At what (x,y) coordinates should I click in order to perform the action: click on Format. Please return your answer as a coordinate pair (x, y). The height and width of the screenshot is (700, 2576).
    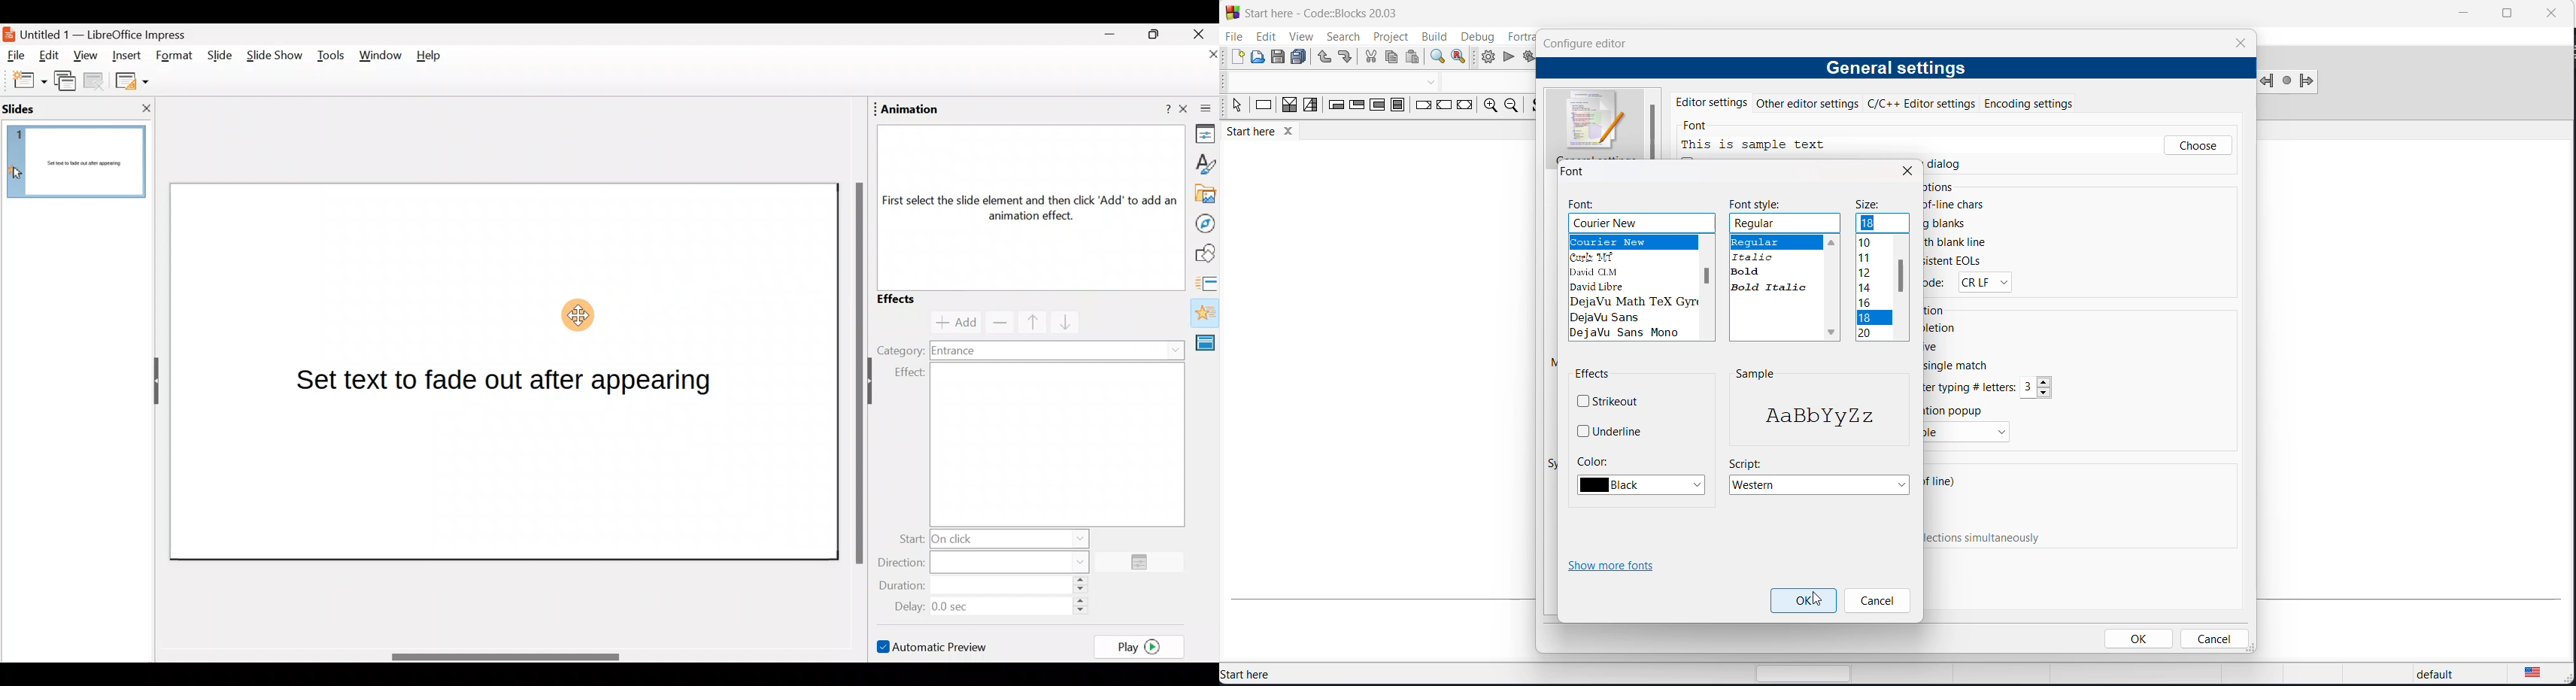
    Looking at the image, I should click on (175, 57).